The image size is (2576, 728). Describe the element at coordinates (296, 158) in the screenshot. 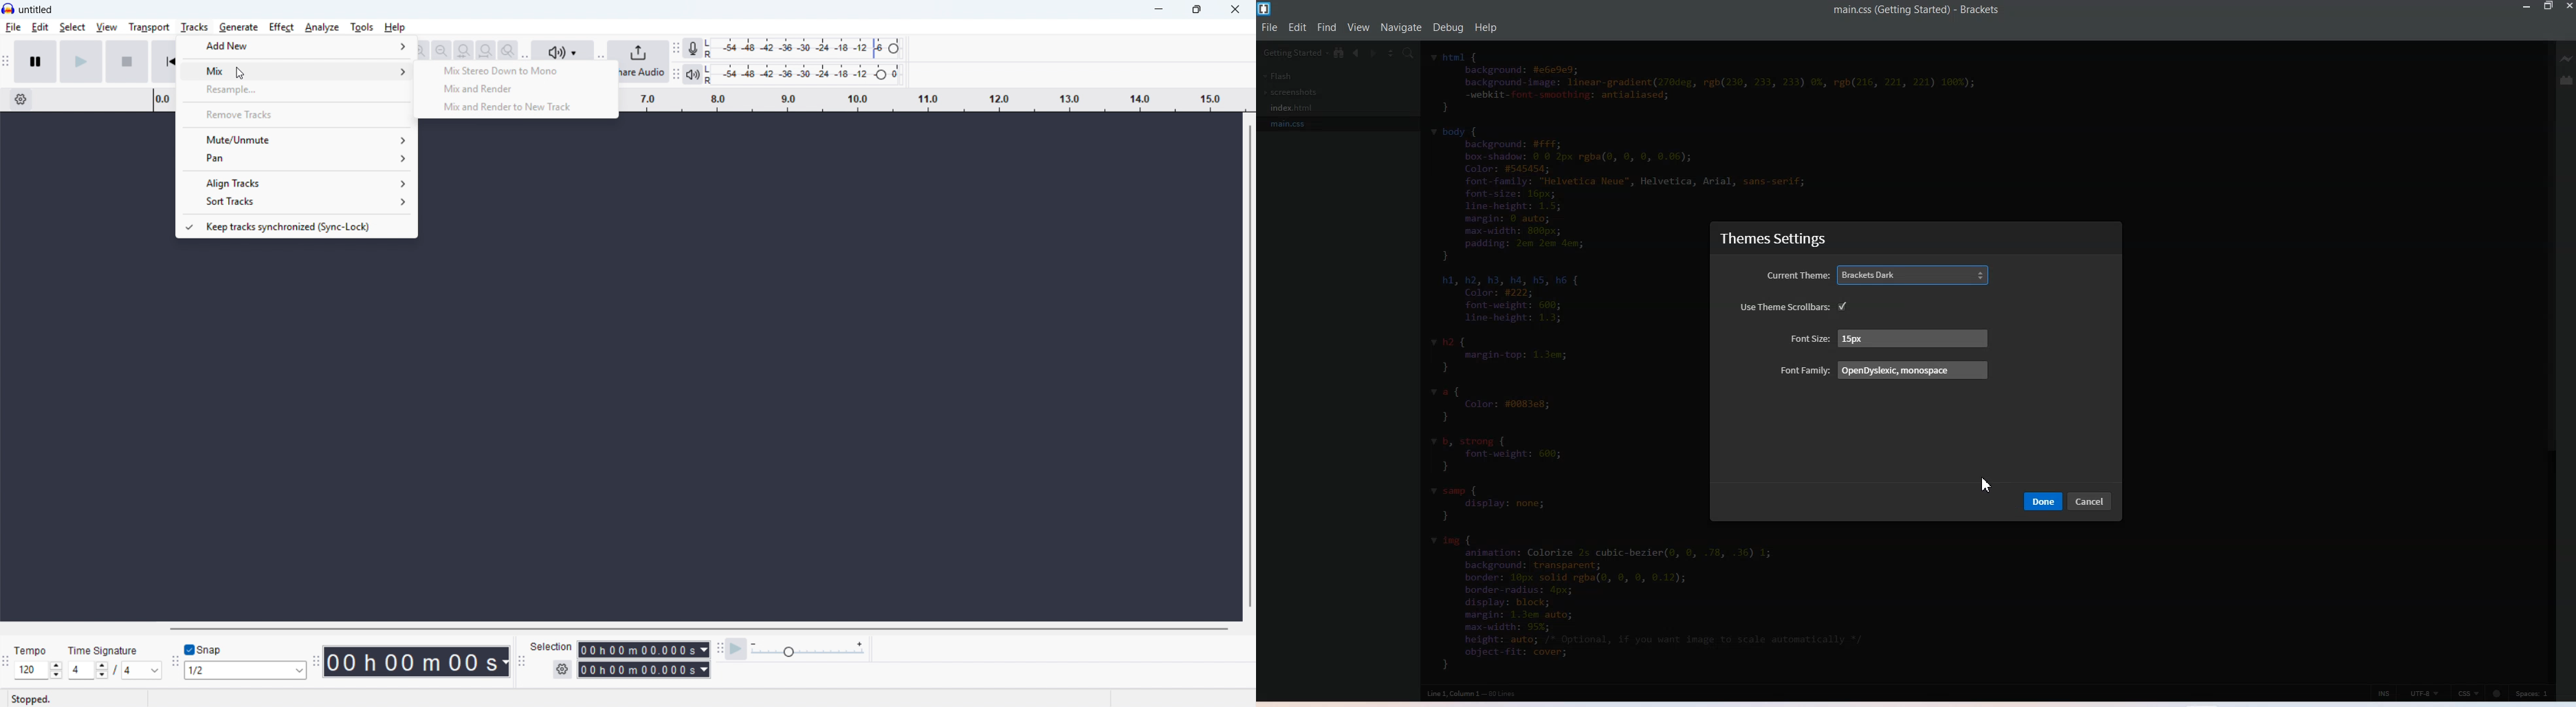

I see `Pan ` at that location.